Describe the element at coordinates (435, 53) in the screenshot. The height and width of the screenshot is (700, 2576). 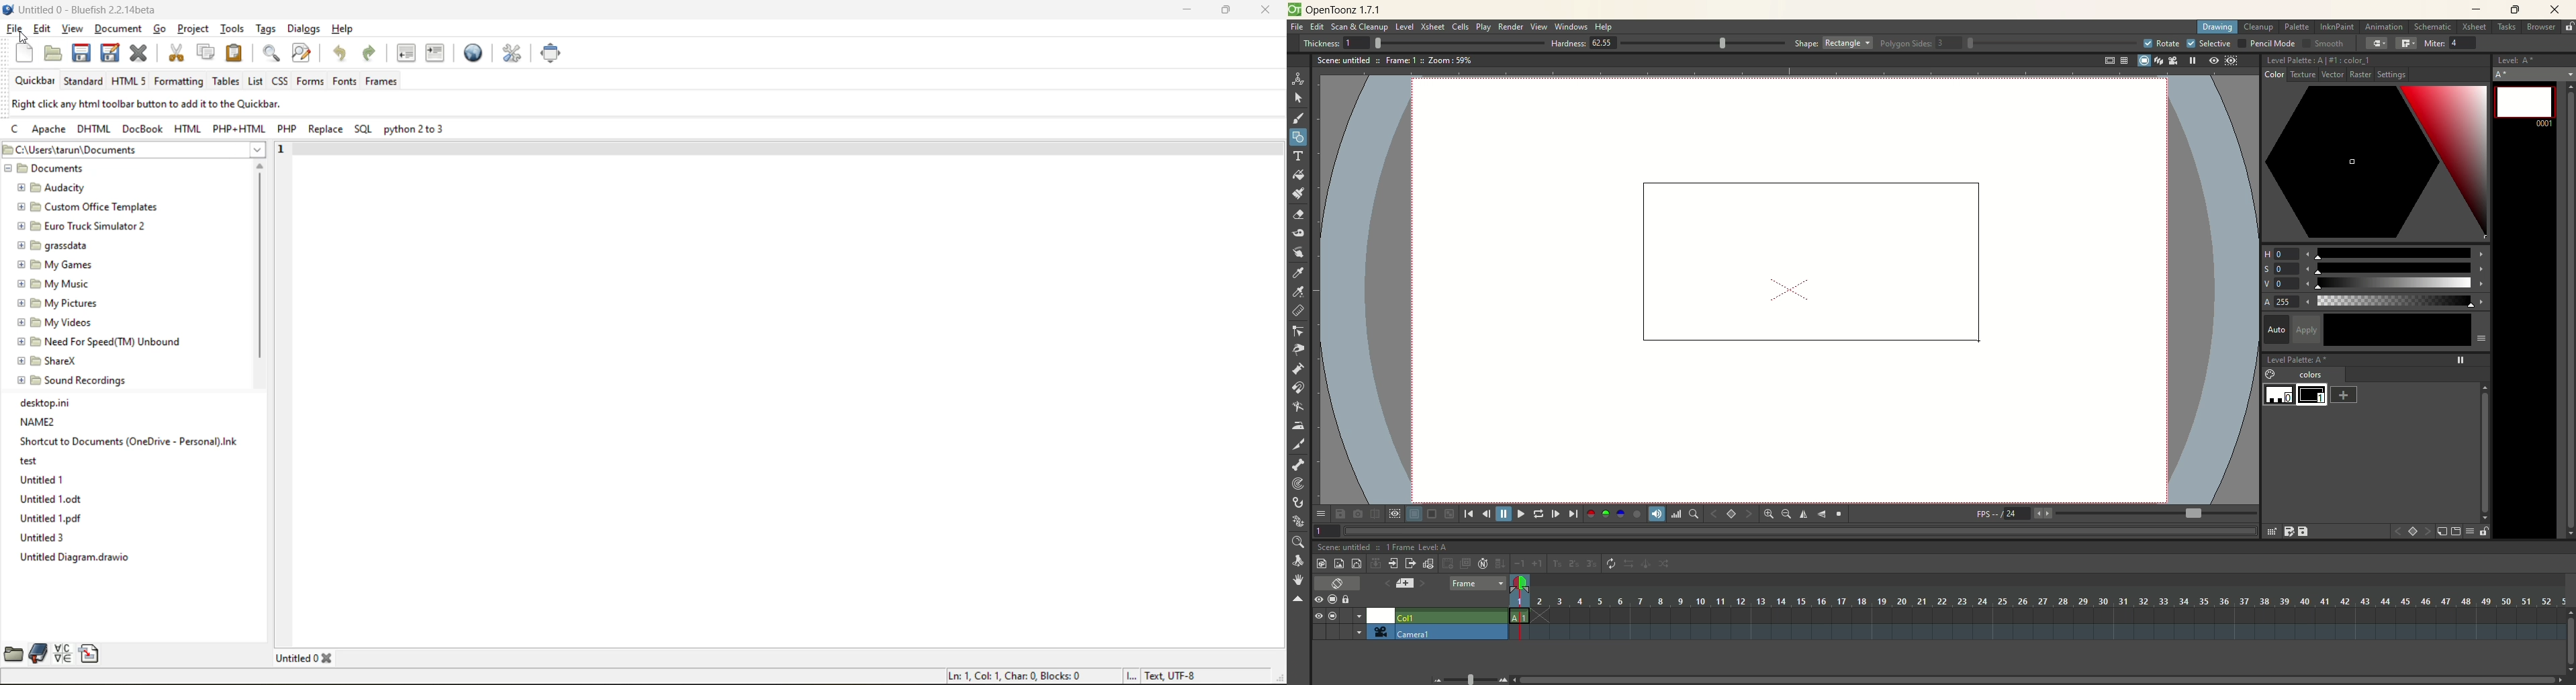
I see `indent` at that location.